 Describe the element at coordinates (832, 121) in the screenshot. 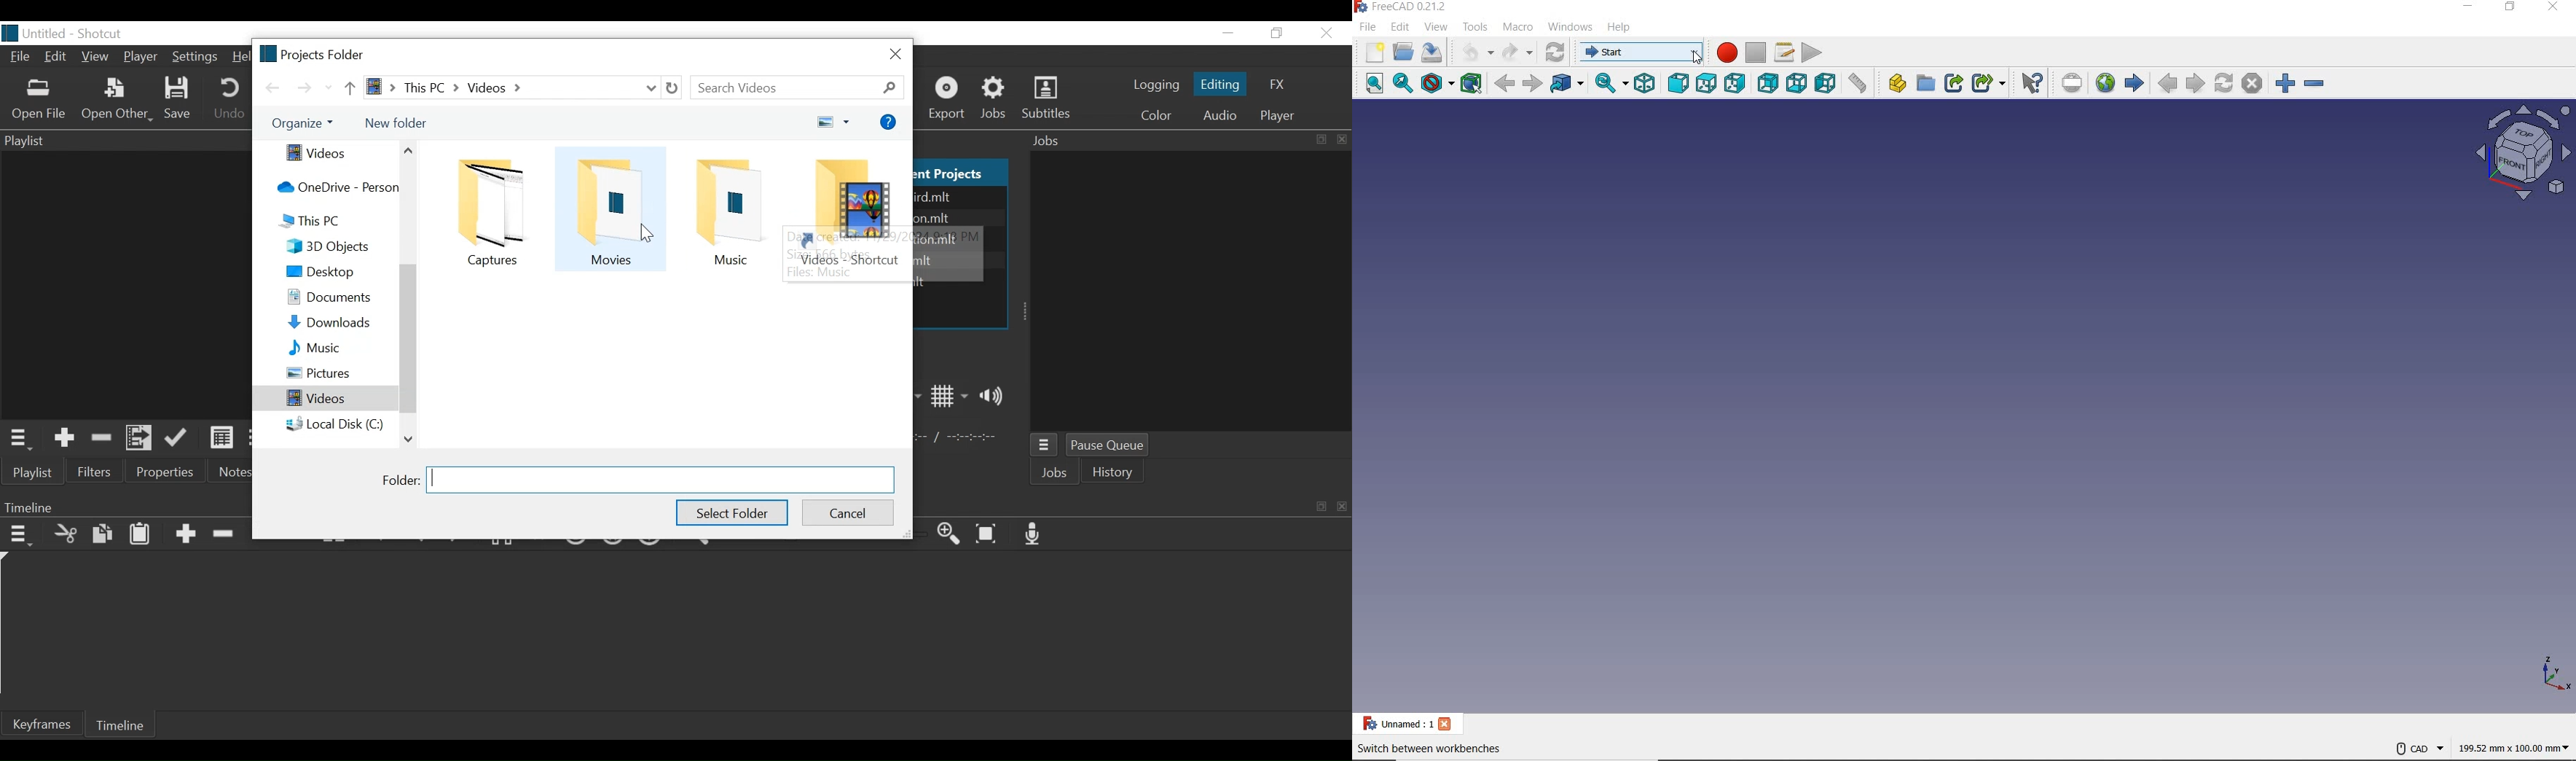

I see `view` at that location.